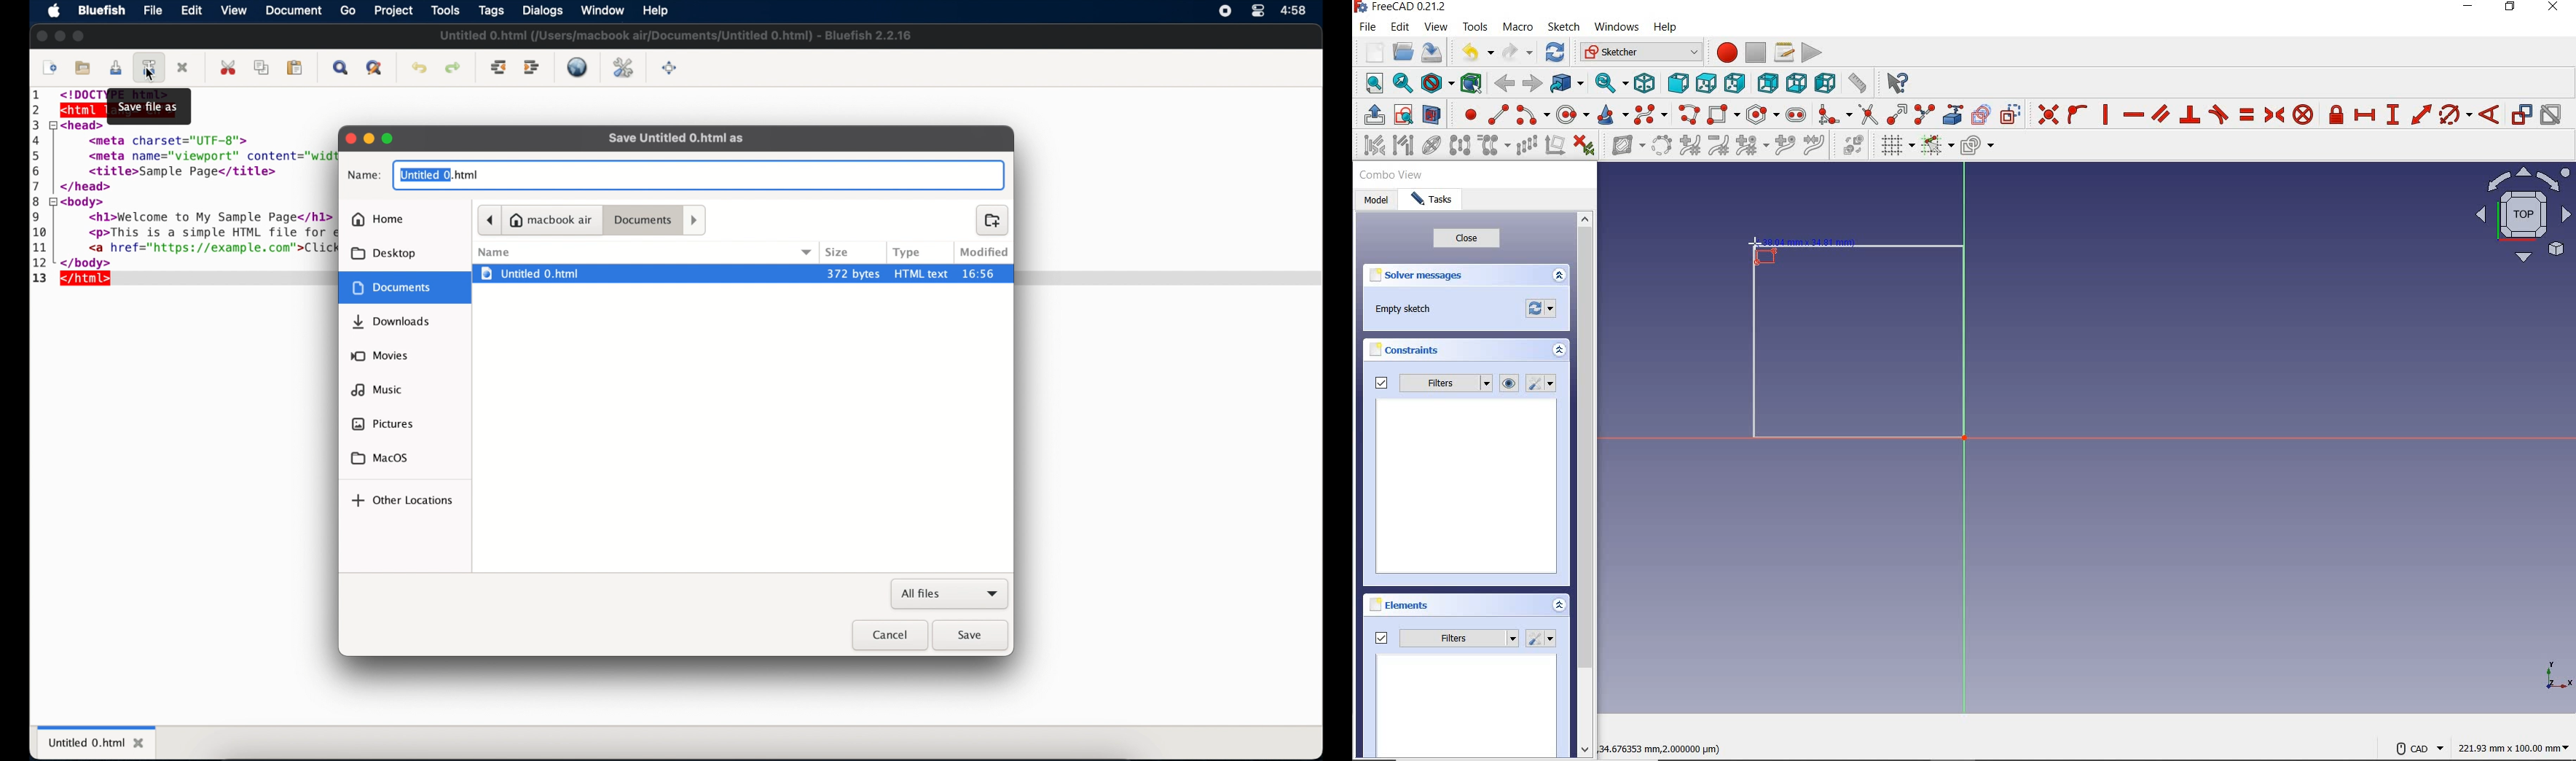  Describe the element at coordinates (54, 11) in the screenshot. I see `apple icon` at that location.